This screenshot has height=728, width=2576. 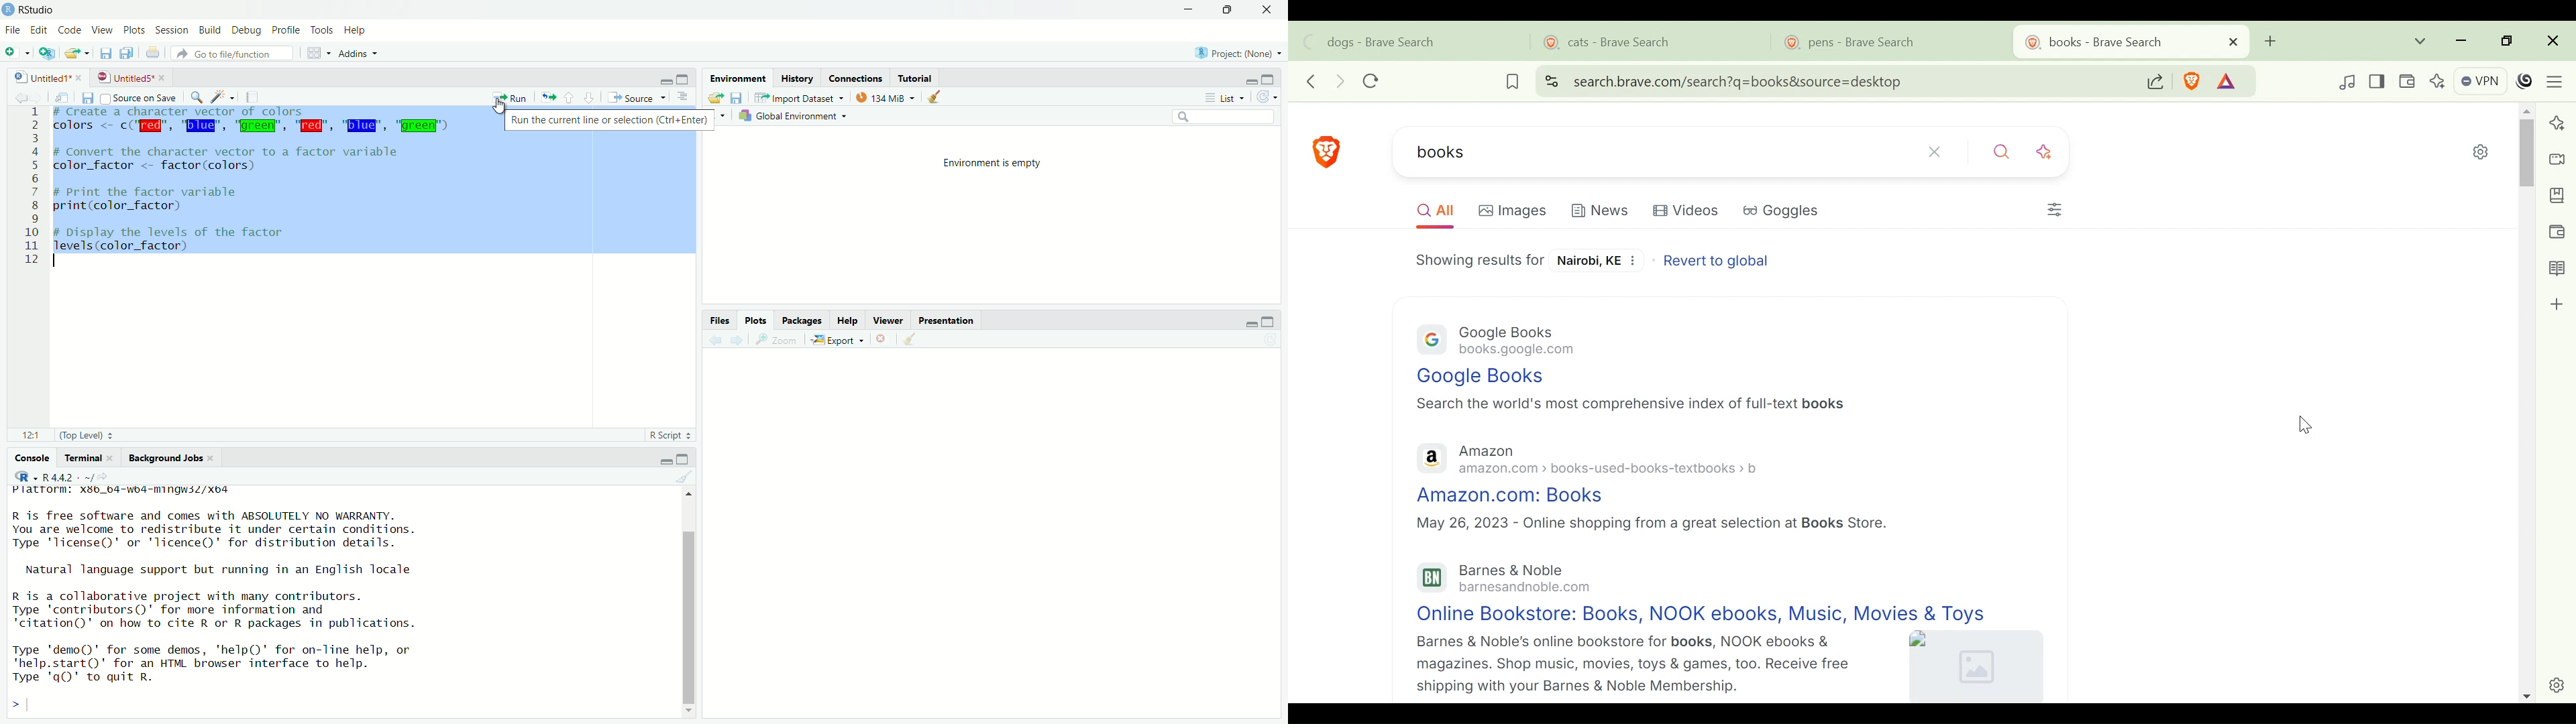 What do you see at coordinates (2558, 124) in the screenshot?
I see `Leo AI` at bounding box center [2558, 124].